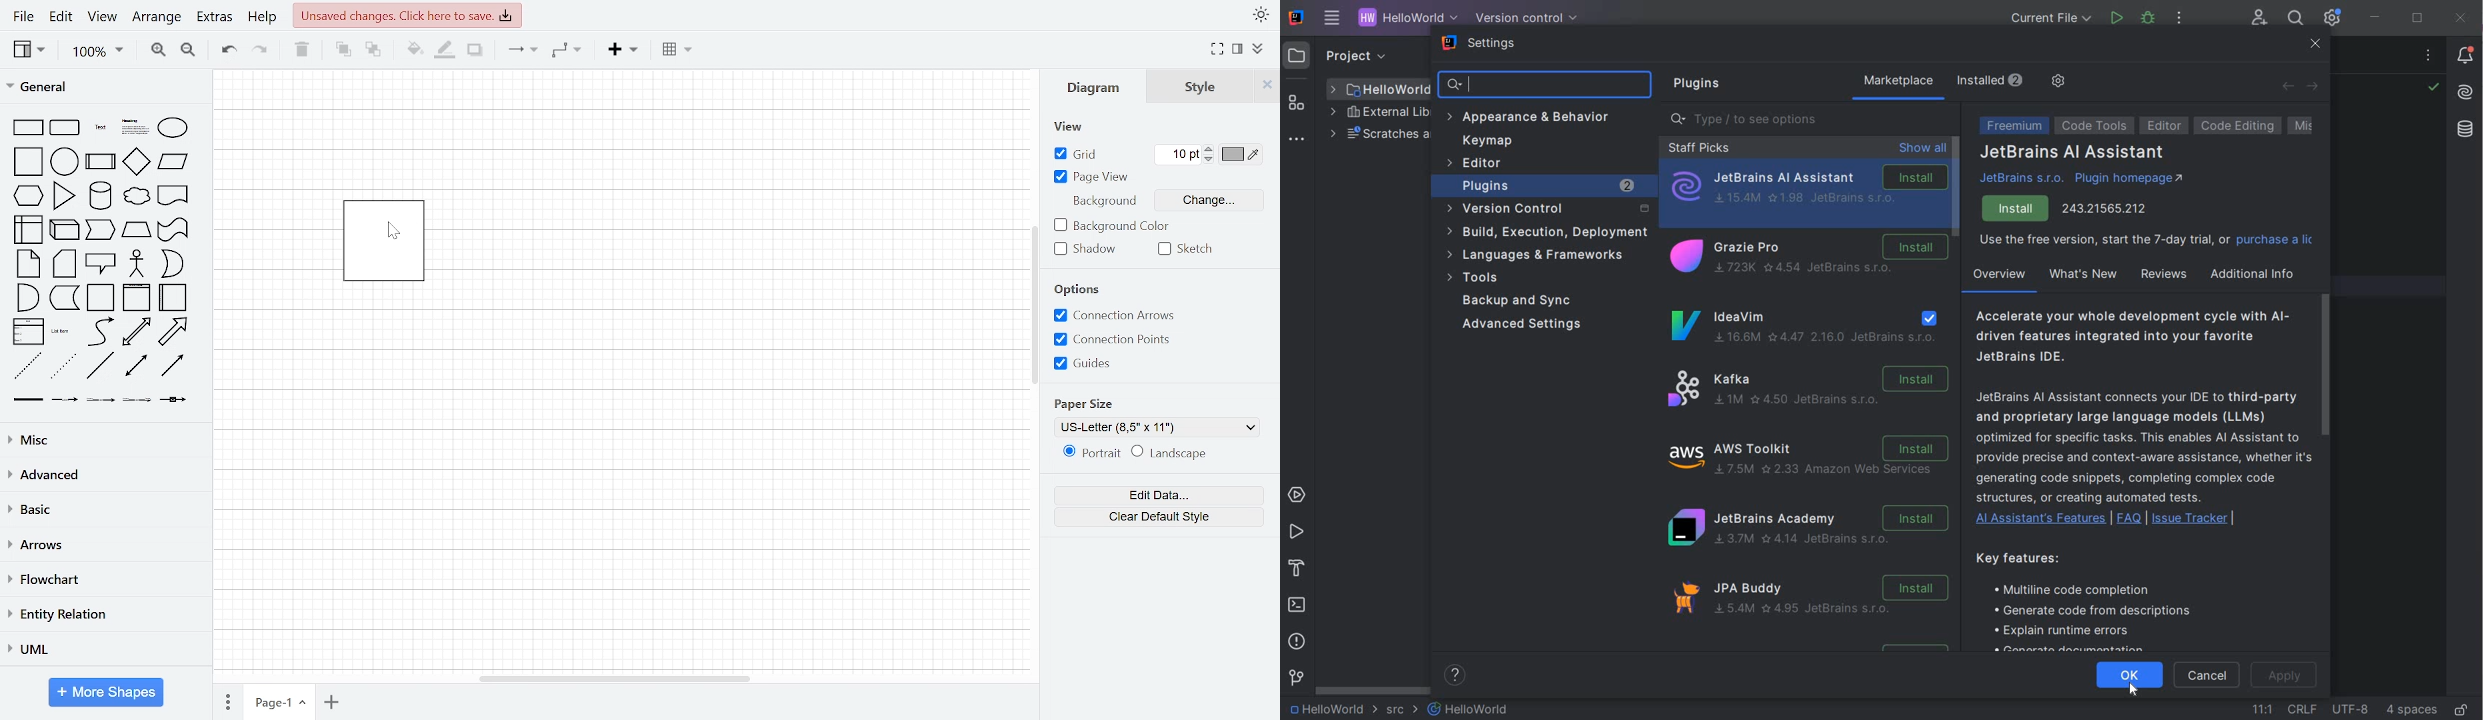 This screenshot has width=2492, height=728. What do you see at coordinates (676, 52) in the screenshot?
I see `table` at bounding box center [676, 52].